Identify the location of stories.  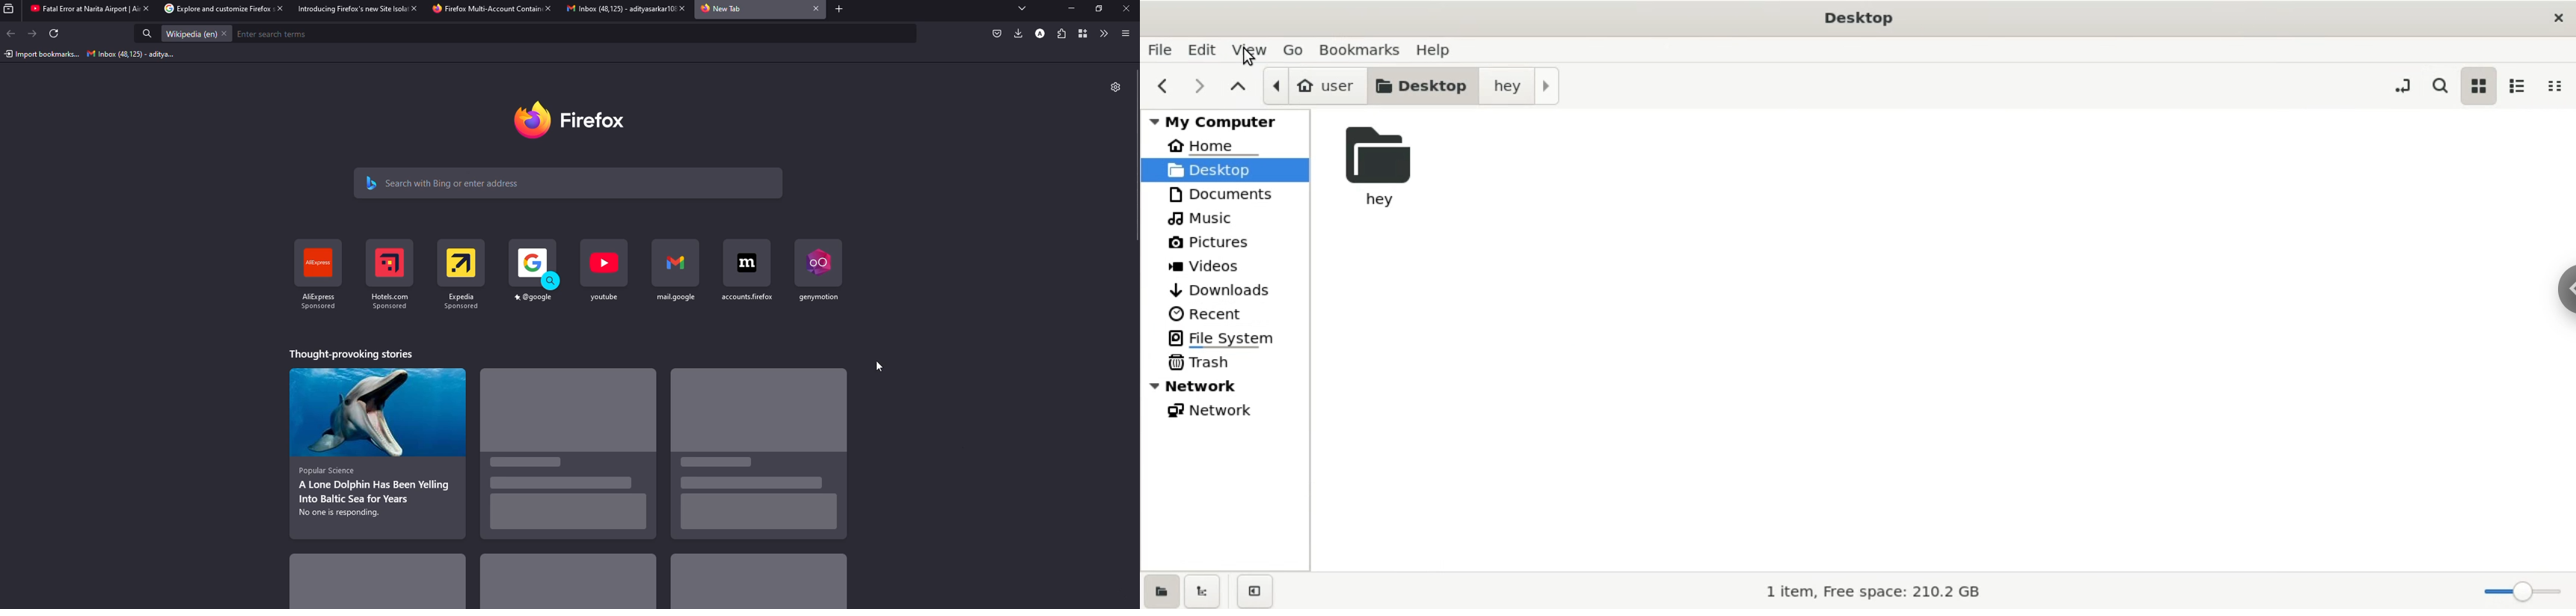
(757, 455).